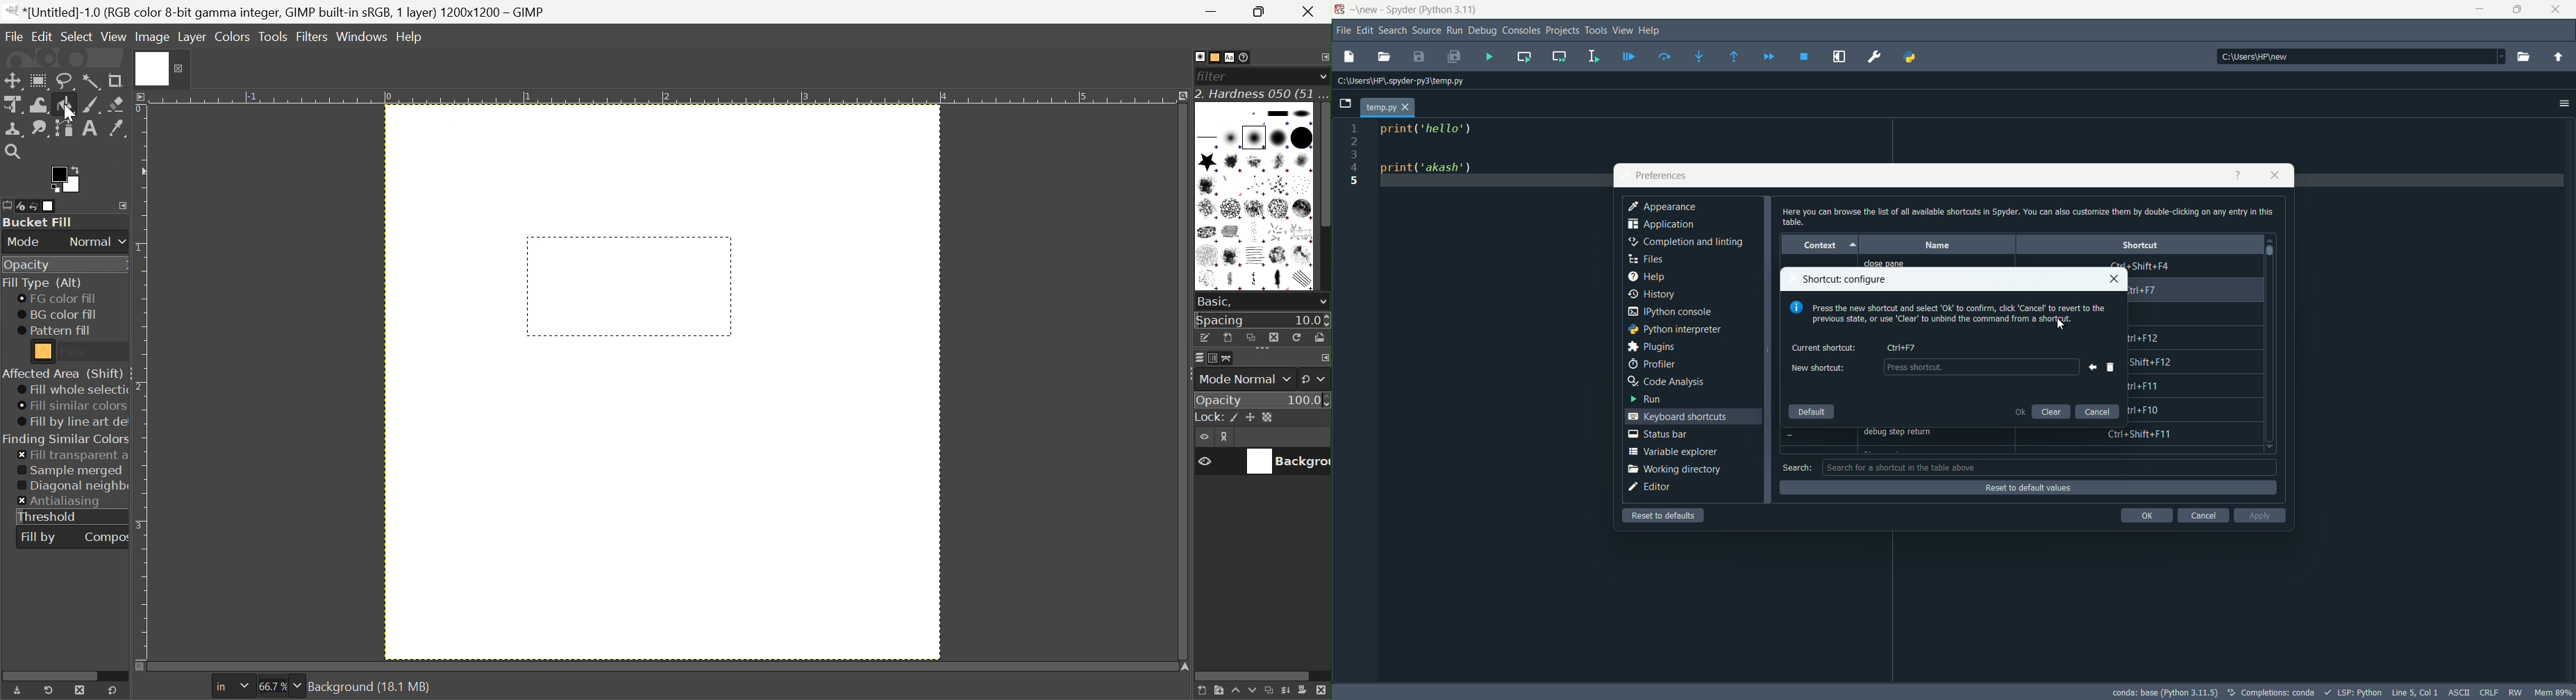 The width and height of the screenshot is (2576, 700). Describe the element at coordinates (1345, 104) in the screenshot. I see `browse tabs` at that location.